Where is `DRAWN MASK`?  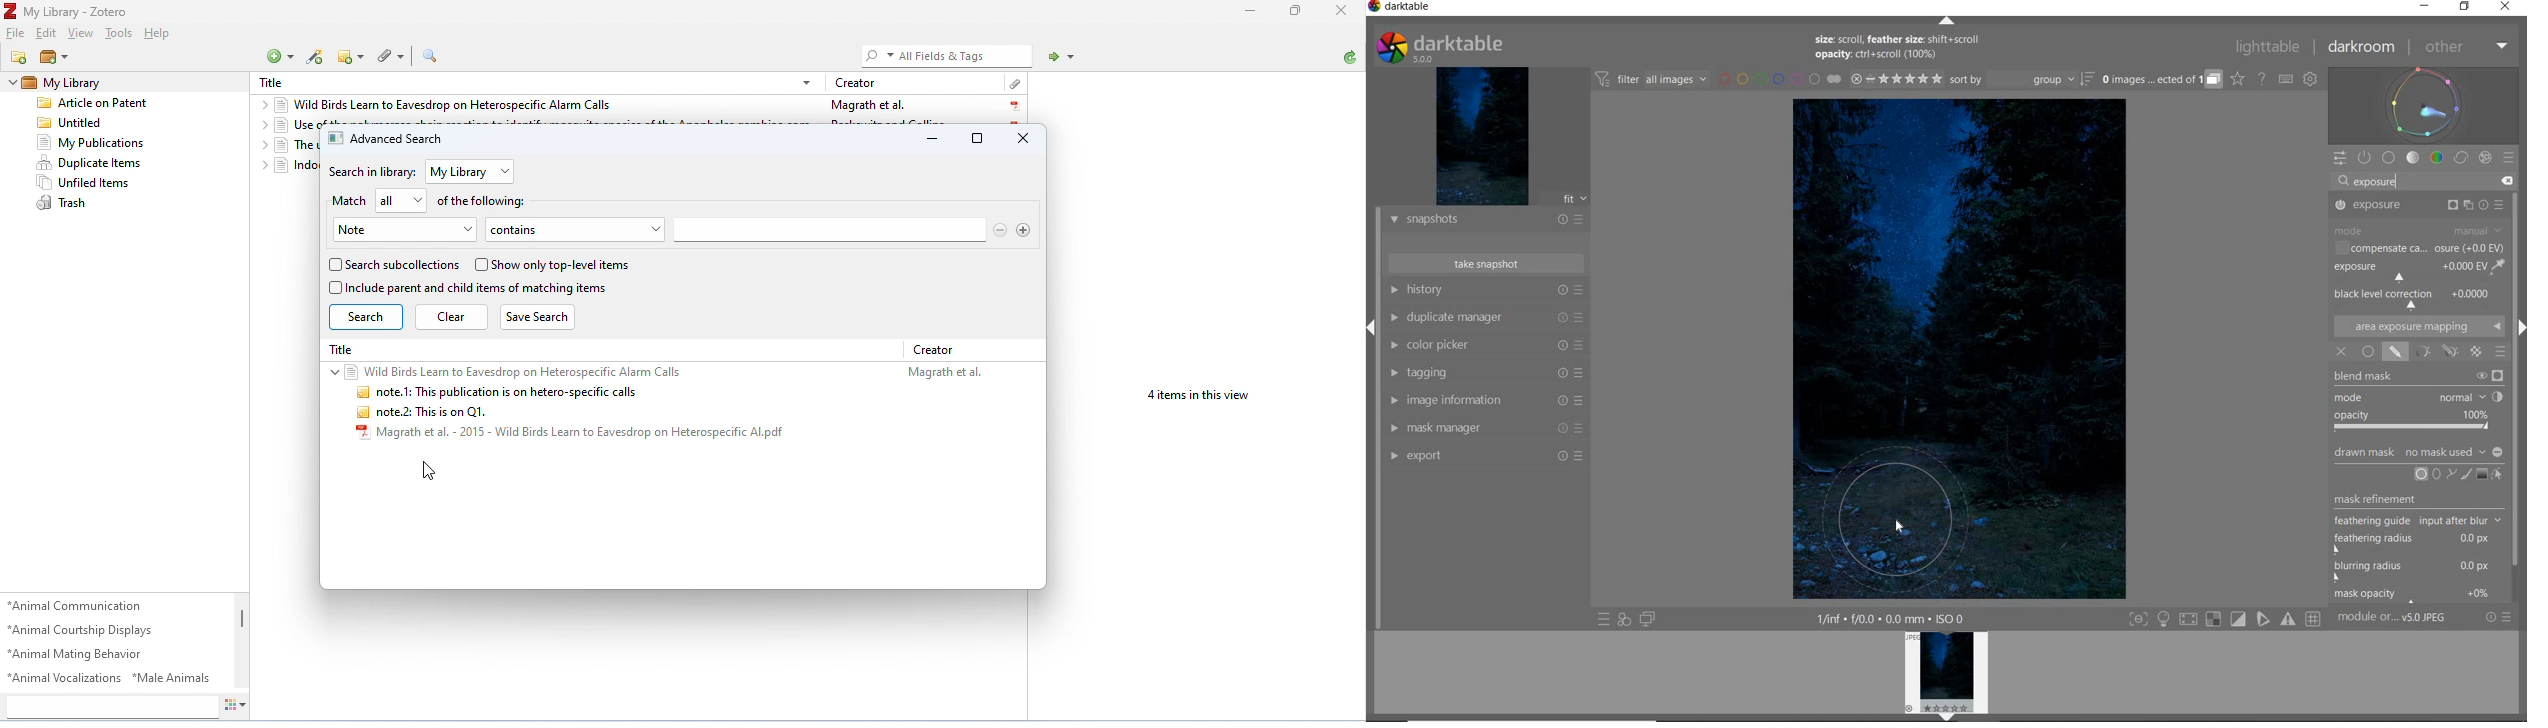
DRAWN MASK is located at coordinates (2417, 452).